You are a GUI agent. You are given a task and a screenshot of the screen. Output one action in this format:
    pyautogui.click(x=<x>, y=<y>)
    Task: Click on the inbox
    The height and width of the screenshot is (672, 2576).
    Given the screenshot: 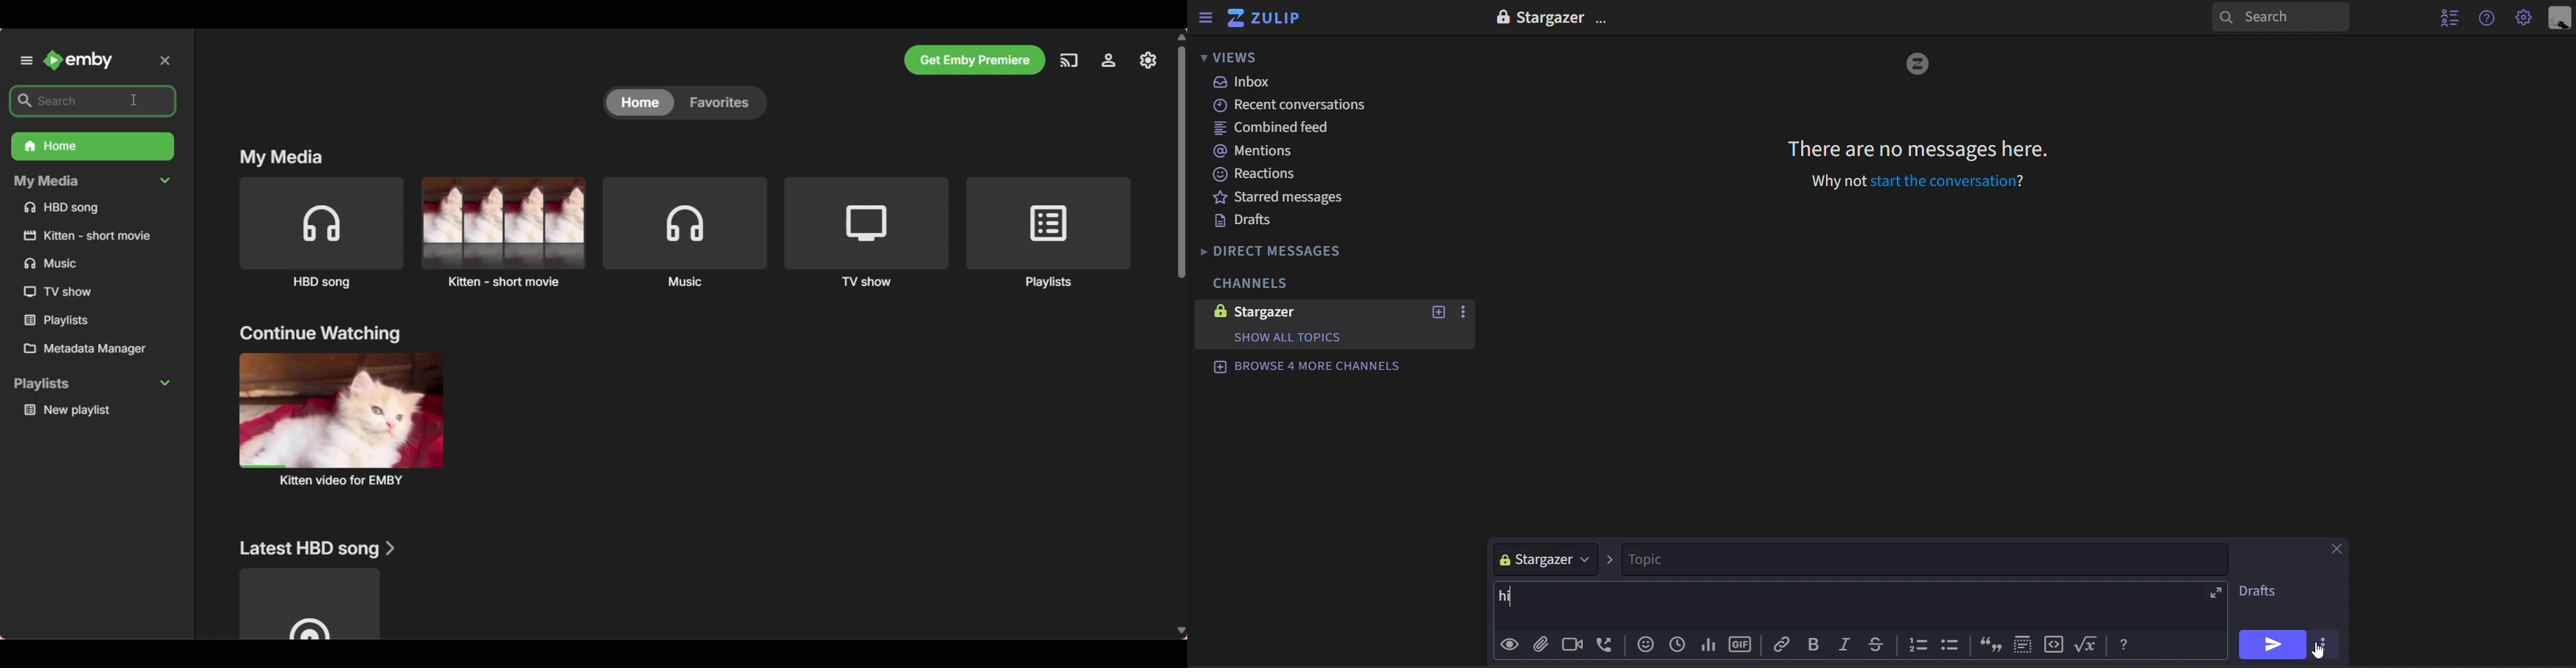 What is the action you would take?
    pyautogui.click(x=1287, y=81)
    